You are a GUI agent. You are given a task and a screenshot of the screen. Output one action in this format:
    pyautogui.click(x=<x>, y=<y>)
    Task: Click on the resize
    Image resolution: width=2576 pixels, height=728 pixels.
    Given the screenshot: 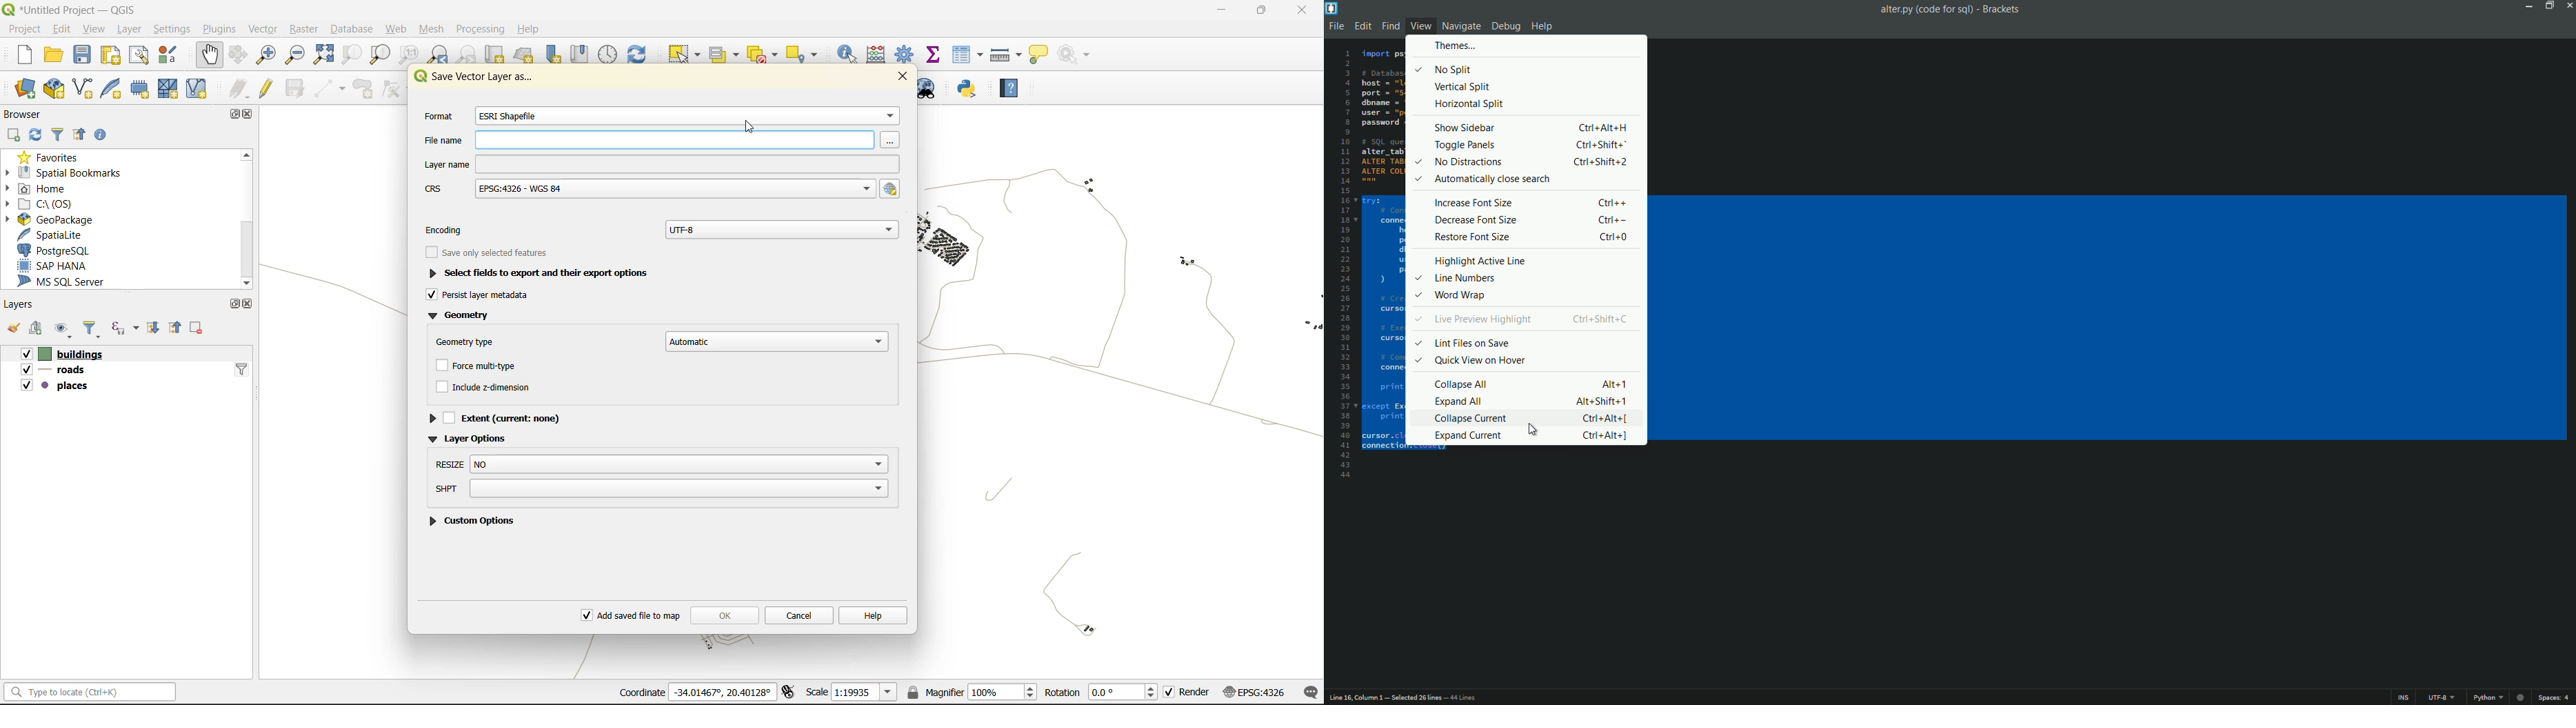 What is the action you would take?
    pyautogui.click(x=661, y=461)
    